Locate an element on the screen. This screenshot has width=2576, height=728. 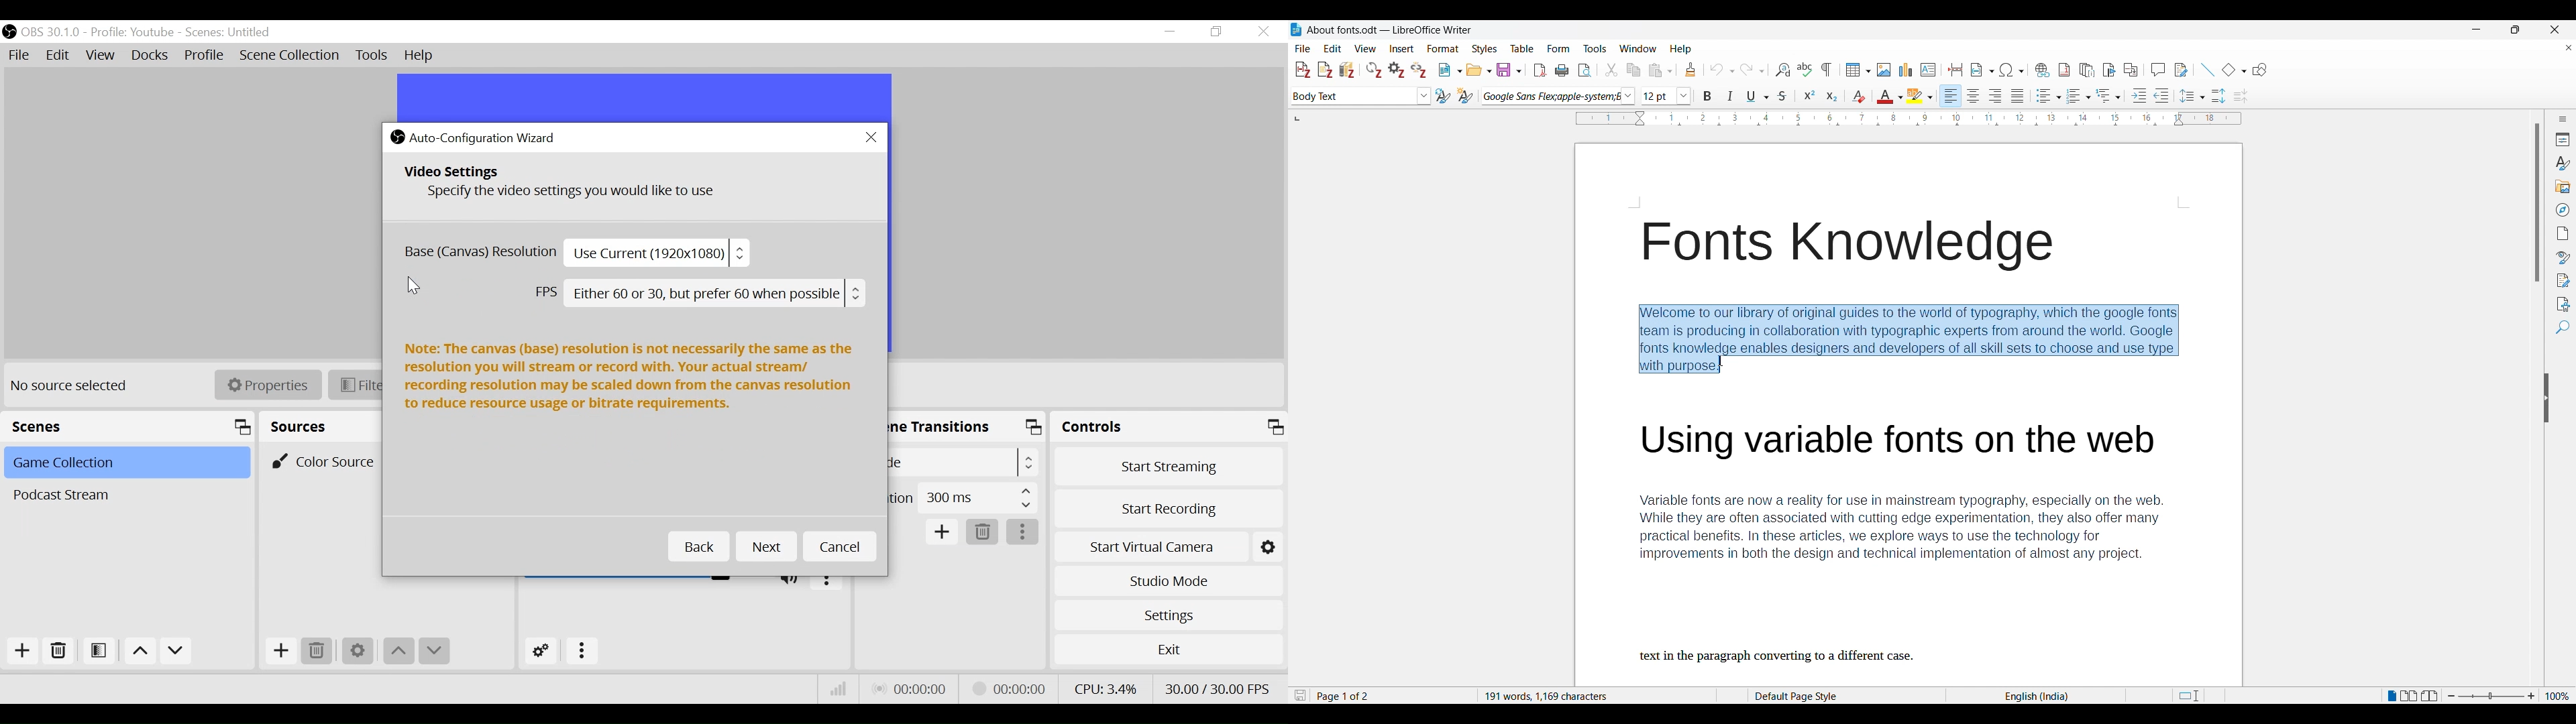
Help menu is located at coordinates (1680, 50).